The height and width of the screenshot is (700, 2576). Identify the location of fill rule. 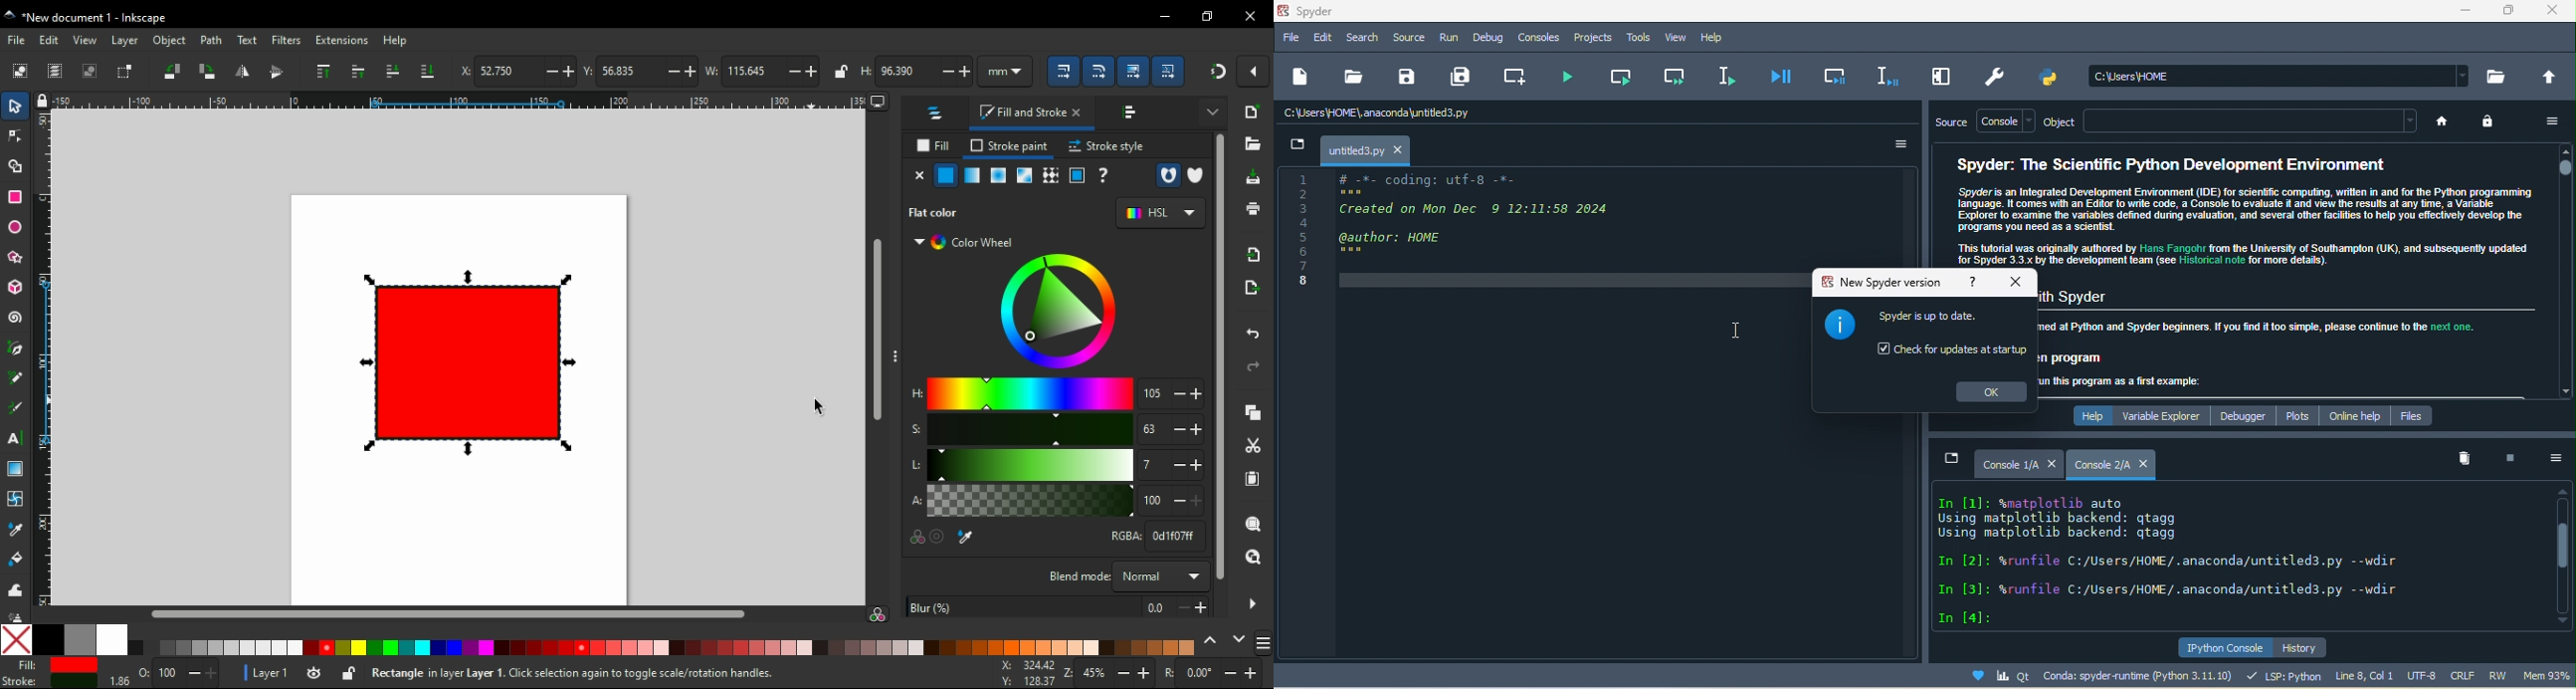
(1167, 176).